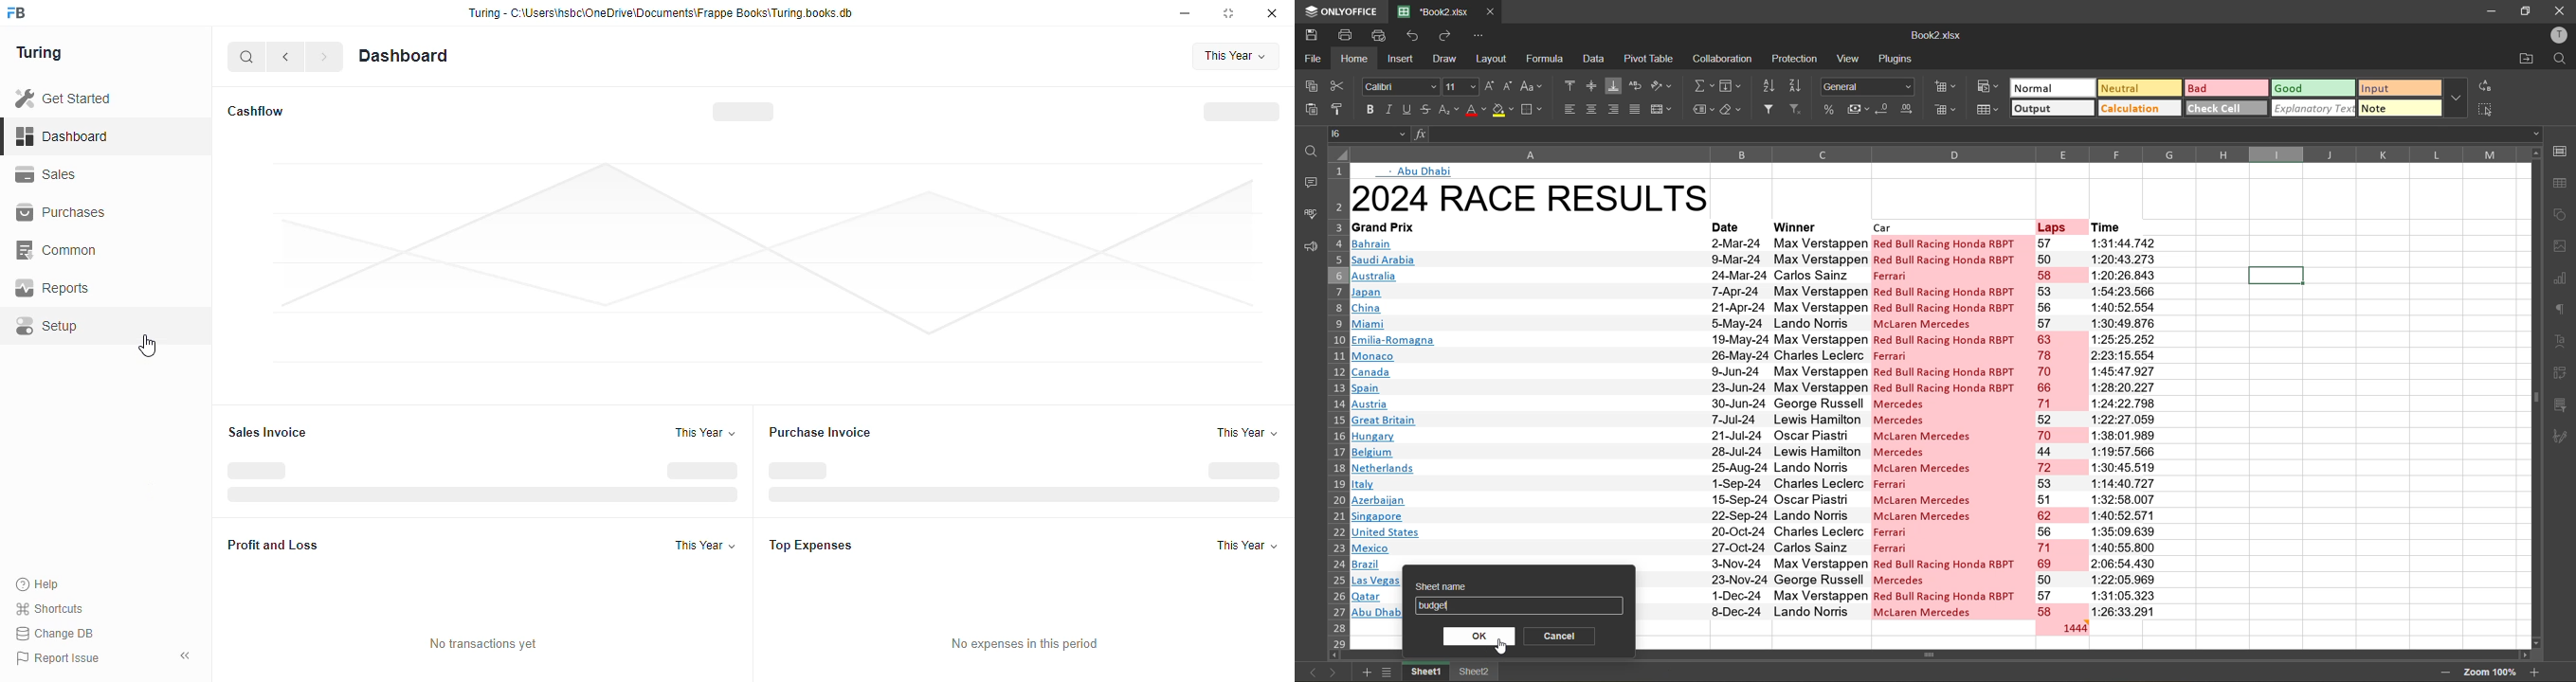  What do you see at coordinates (46, 174) in the screenshot?
I see `sales` at bounding box center [46, 174].